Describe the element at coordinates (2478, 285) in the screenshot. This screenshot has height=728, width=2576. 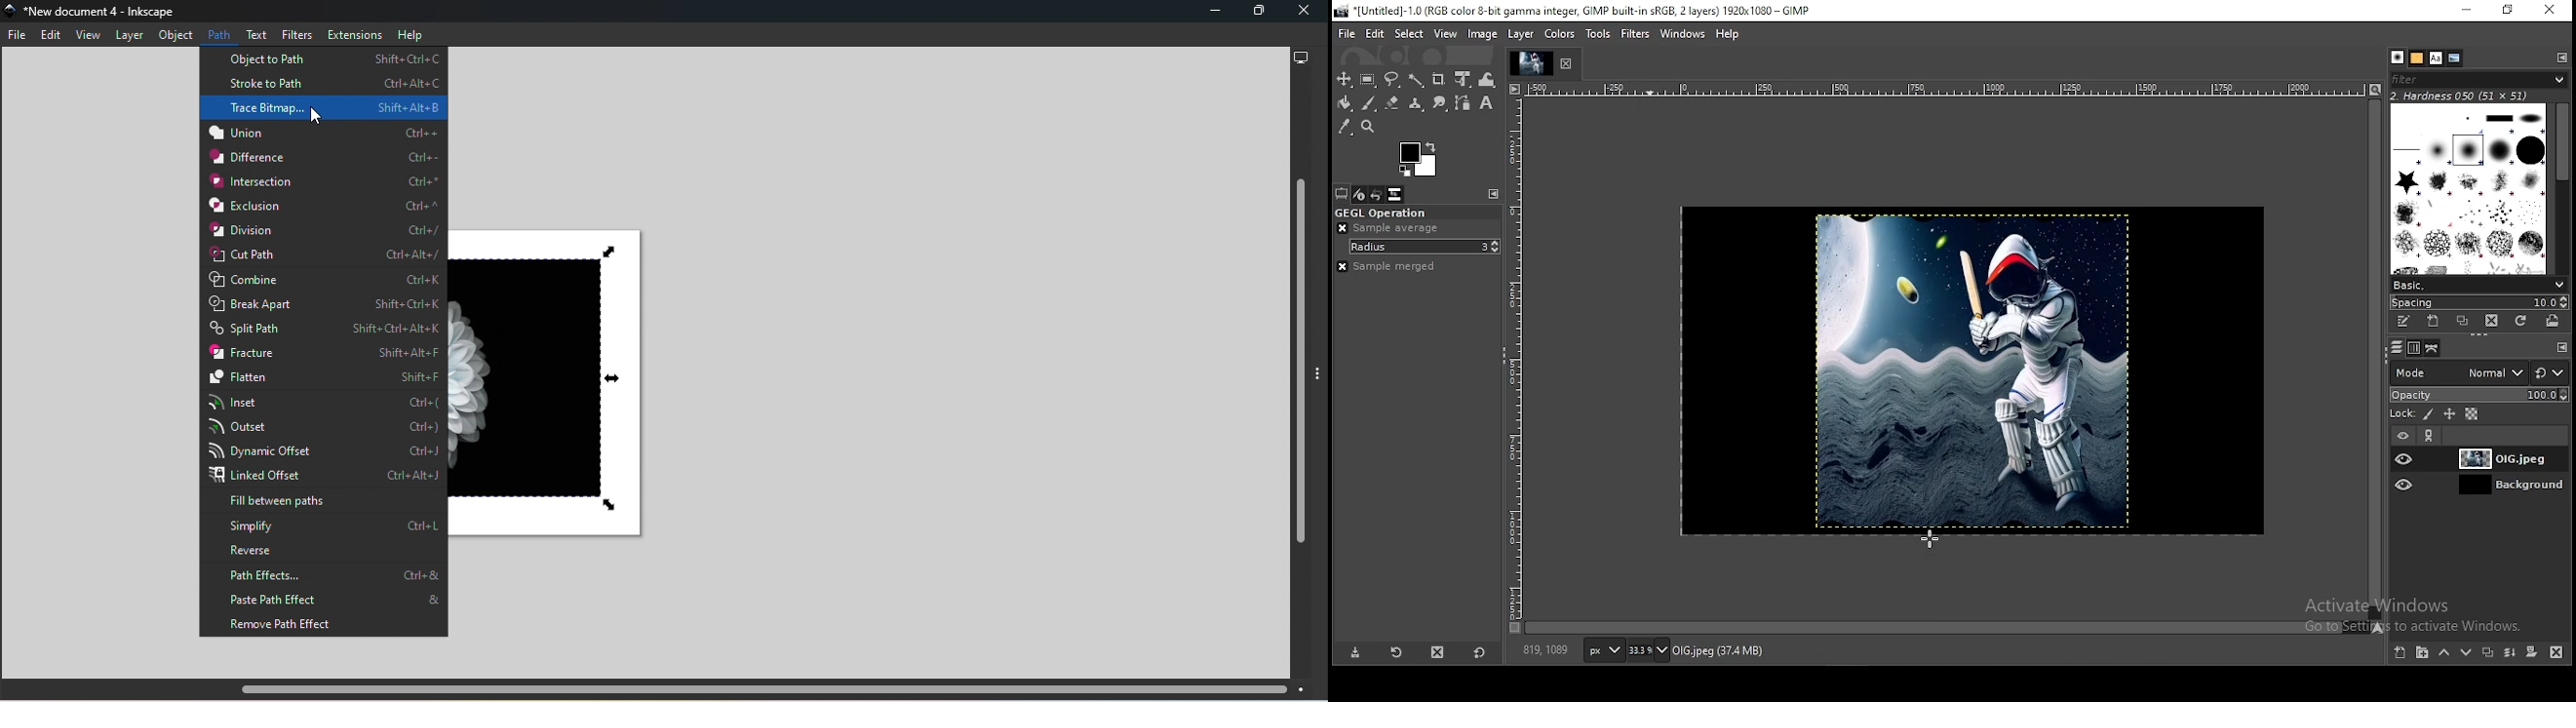
I see `brush presets` at that location.